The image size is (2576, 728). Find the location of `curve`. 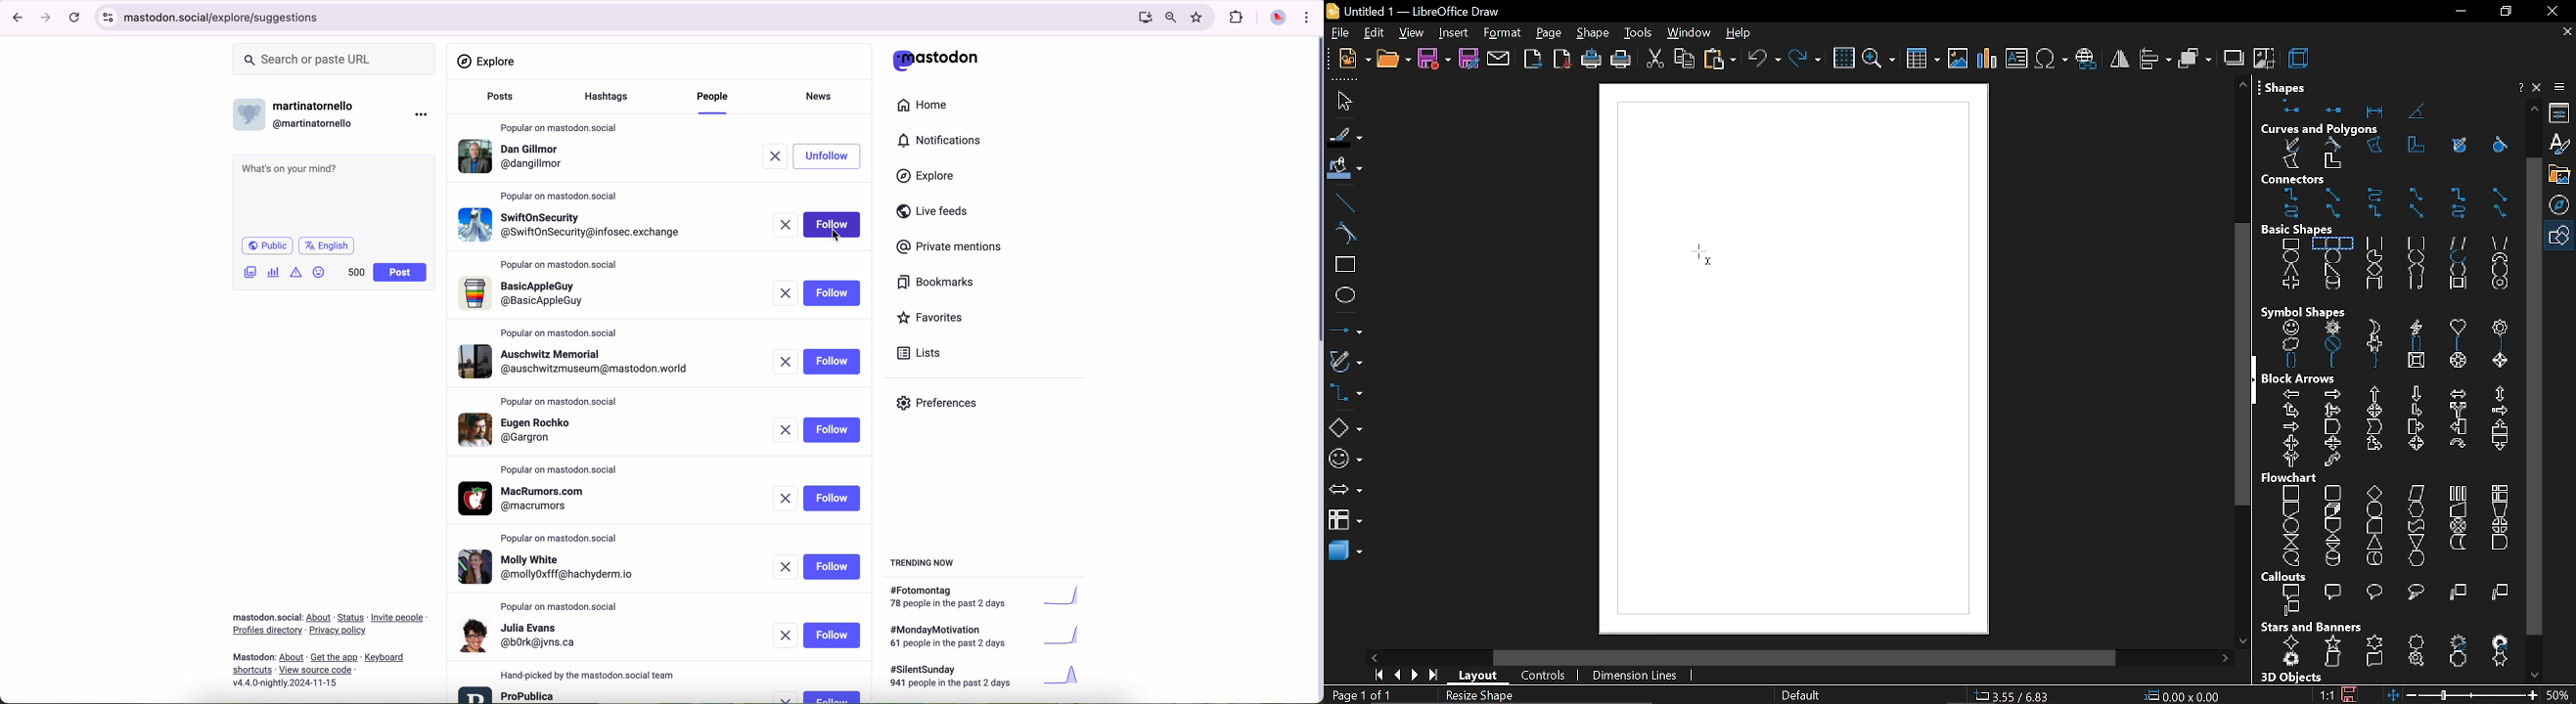

curve is located at coordinates (1345, 235).